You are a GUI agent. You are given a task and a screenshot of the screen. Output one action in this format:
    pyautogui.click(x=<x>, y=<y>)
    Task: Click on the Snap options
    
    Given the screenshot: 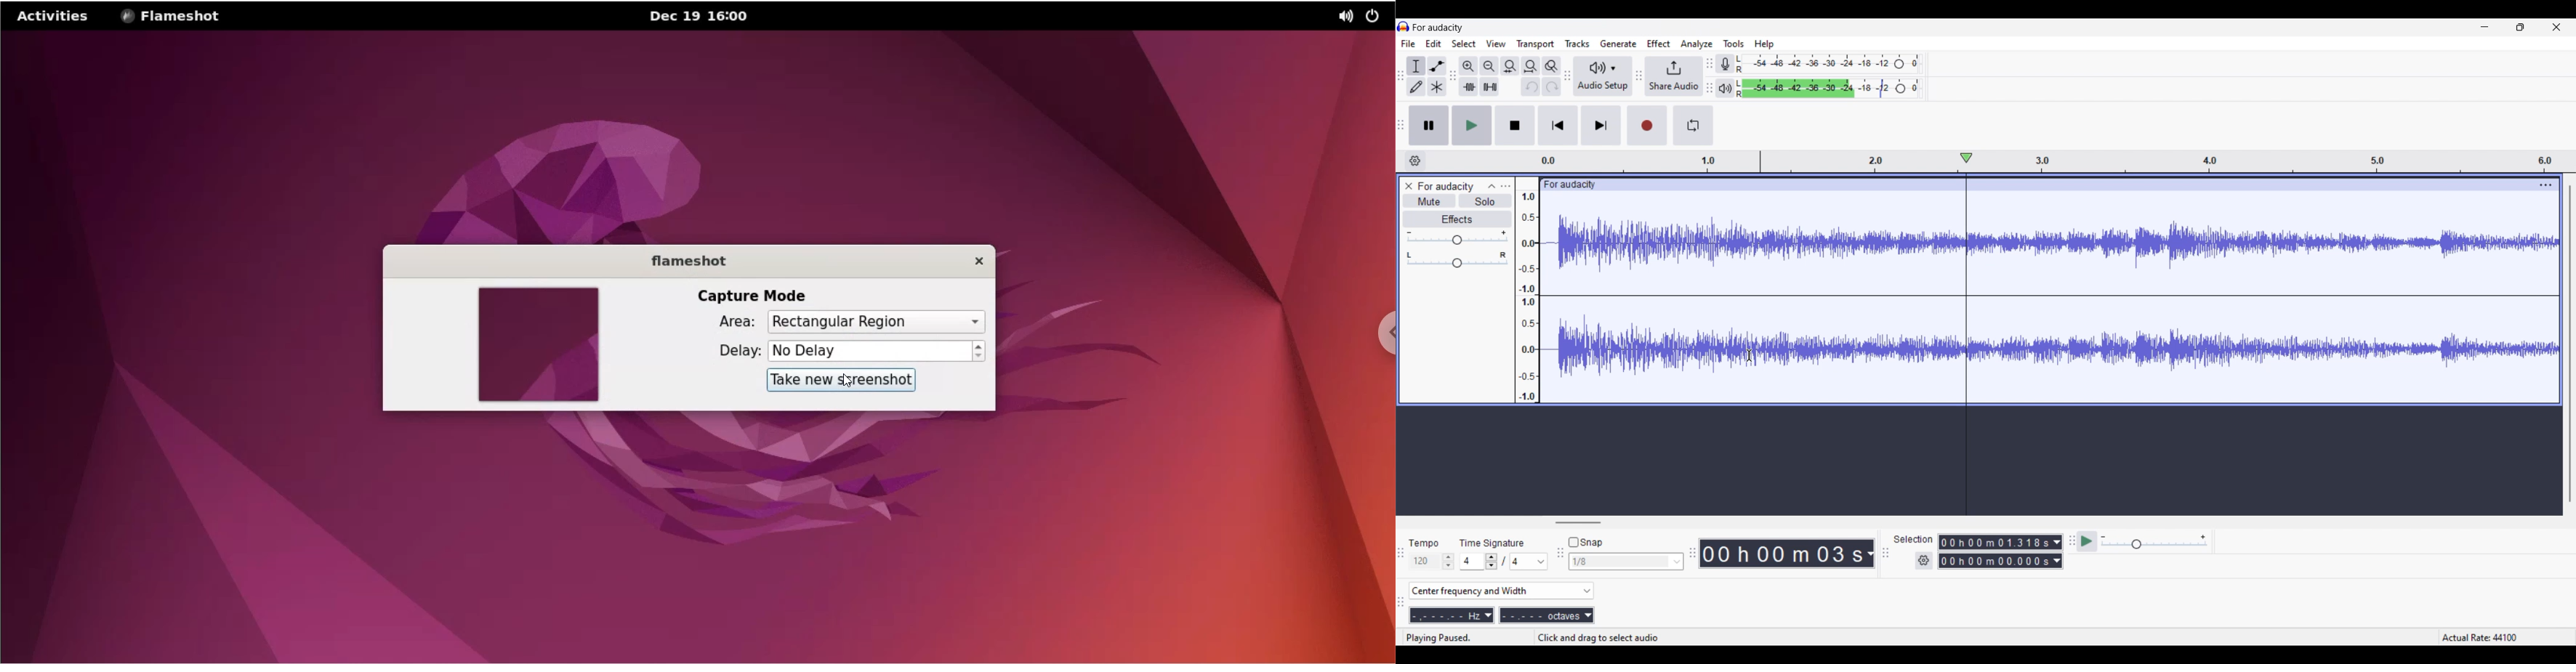 What is the action you would take?
    pyautogui.click(x=1625, y=561)
    